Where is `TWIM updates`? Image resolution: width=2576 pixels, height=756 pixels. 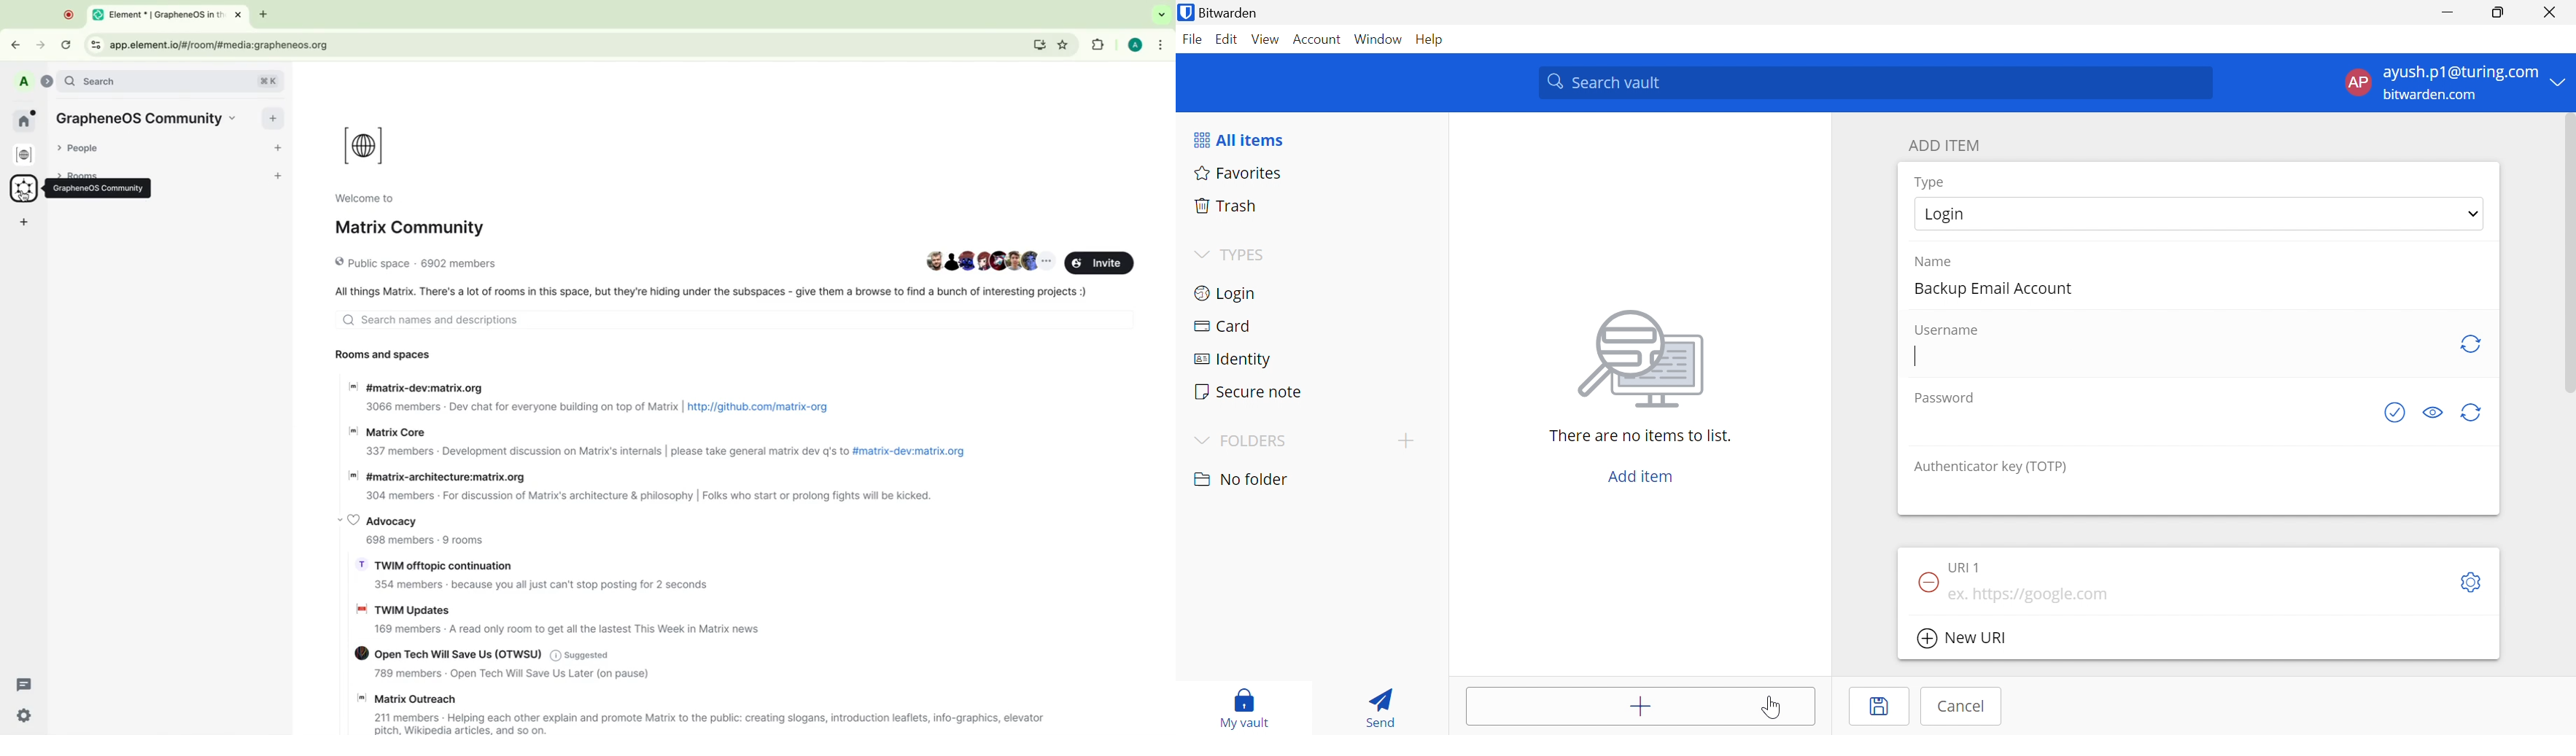
TWIM updates is located at coordinates (403, 608).